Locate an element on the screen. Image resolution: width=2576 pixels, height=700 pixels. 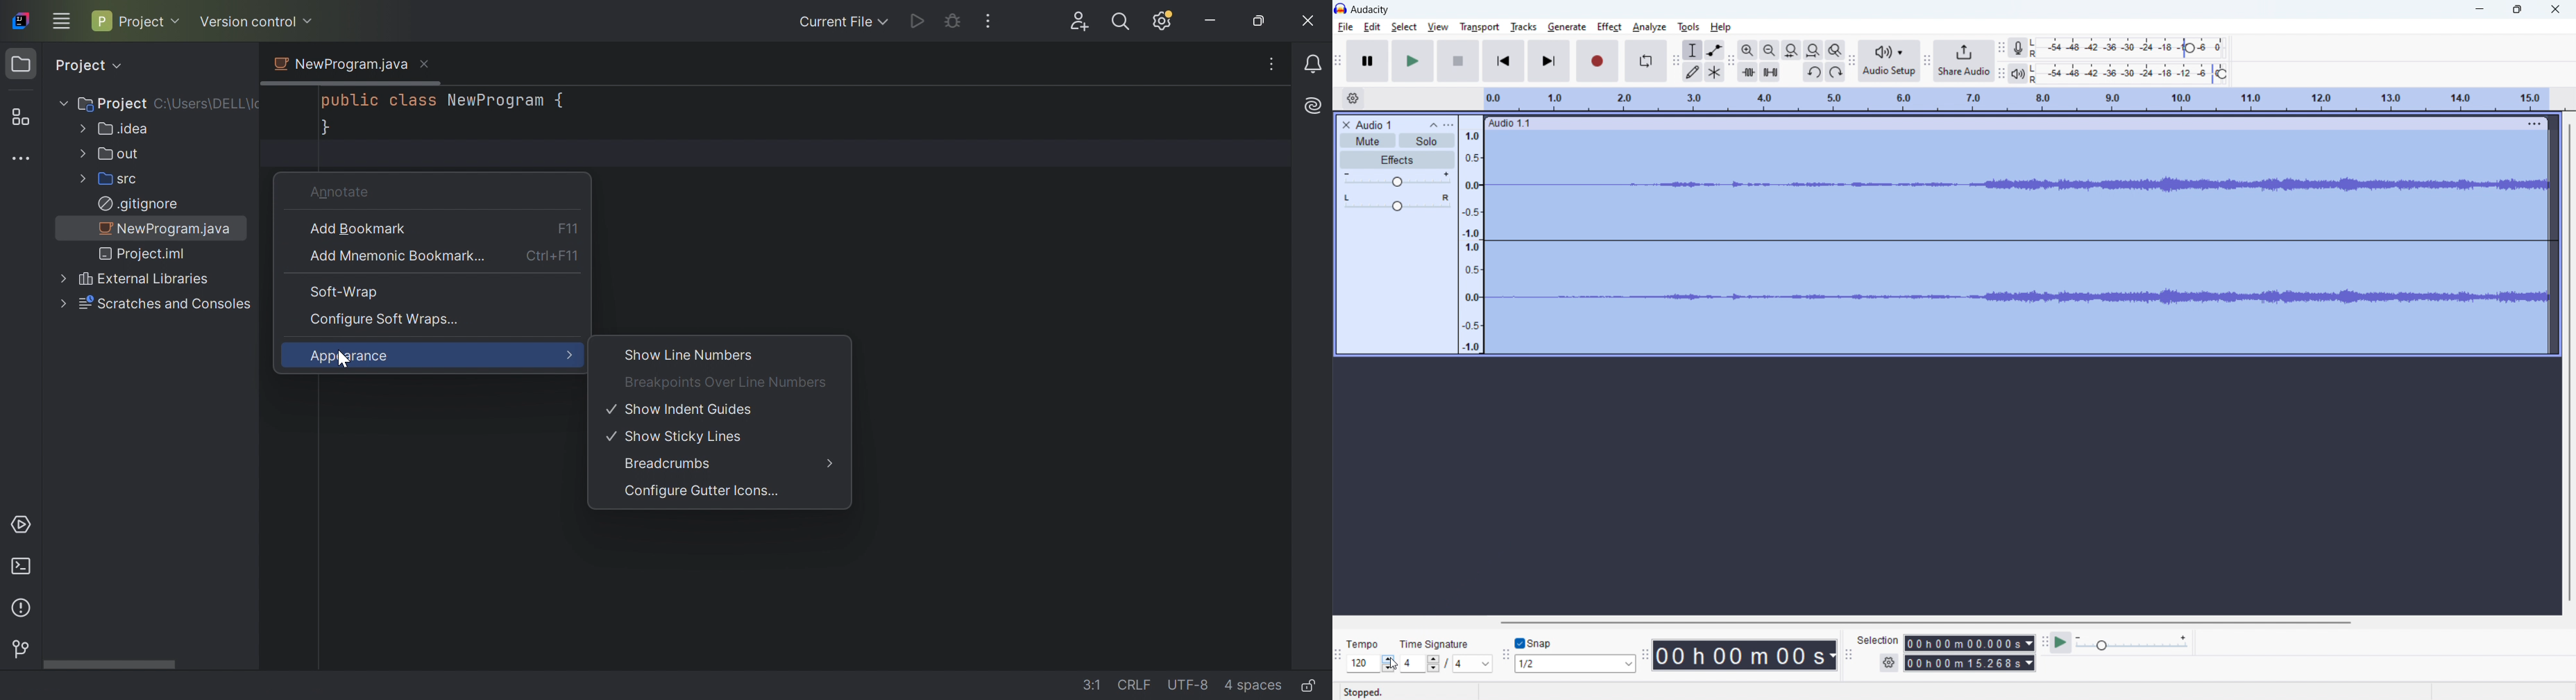
toggle snap is located at coordinates (1533, 643).